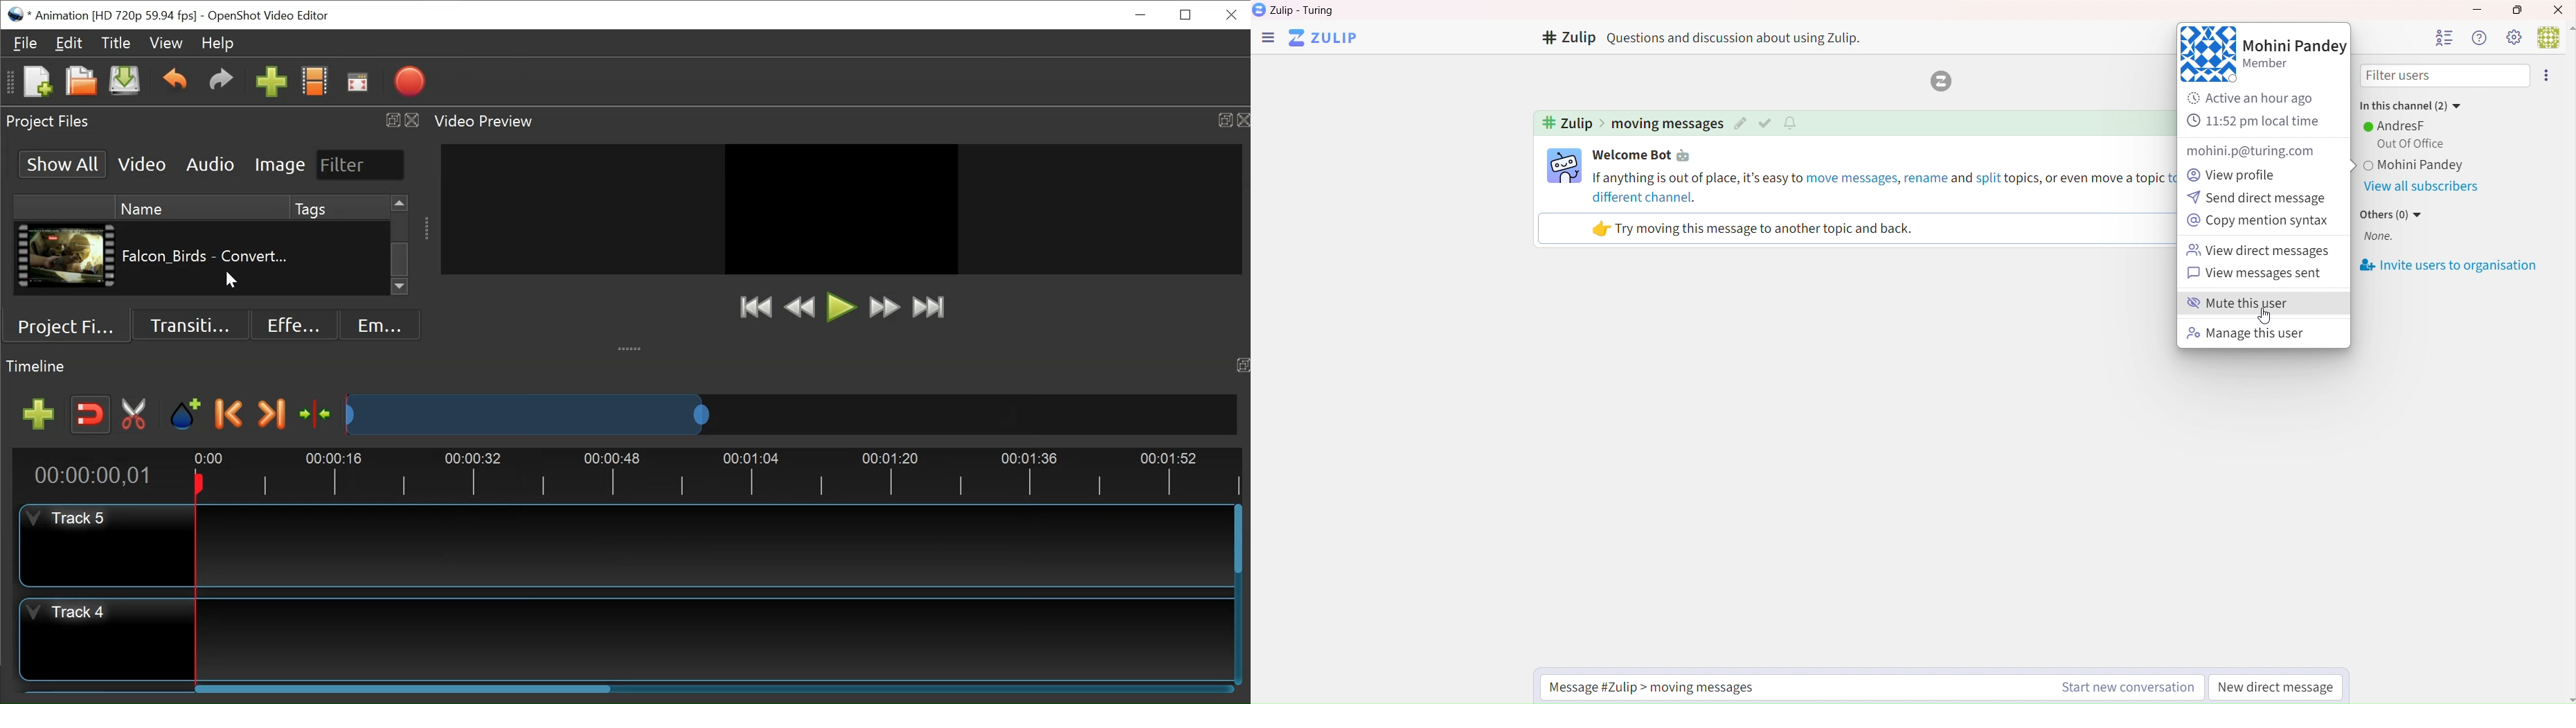  I want to click on Project Files Panel, so click(50, 122).